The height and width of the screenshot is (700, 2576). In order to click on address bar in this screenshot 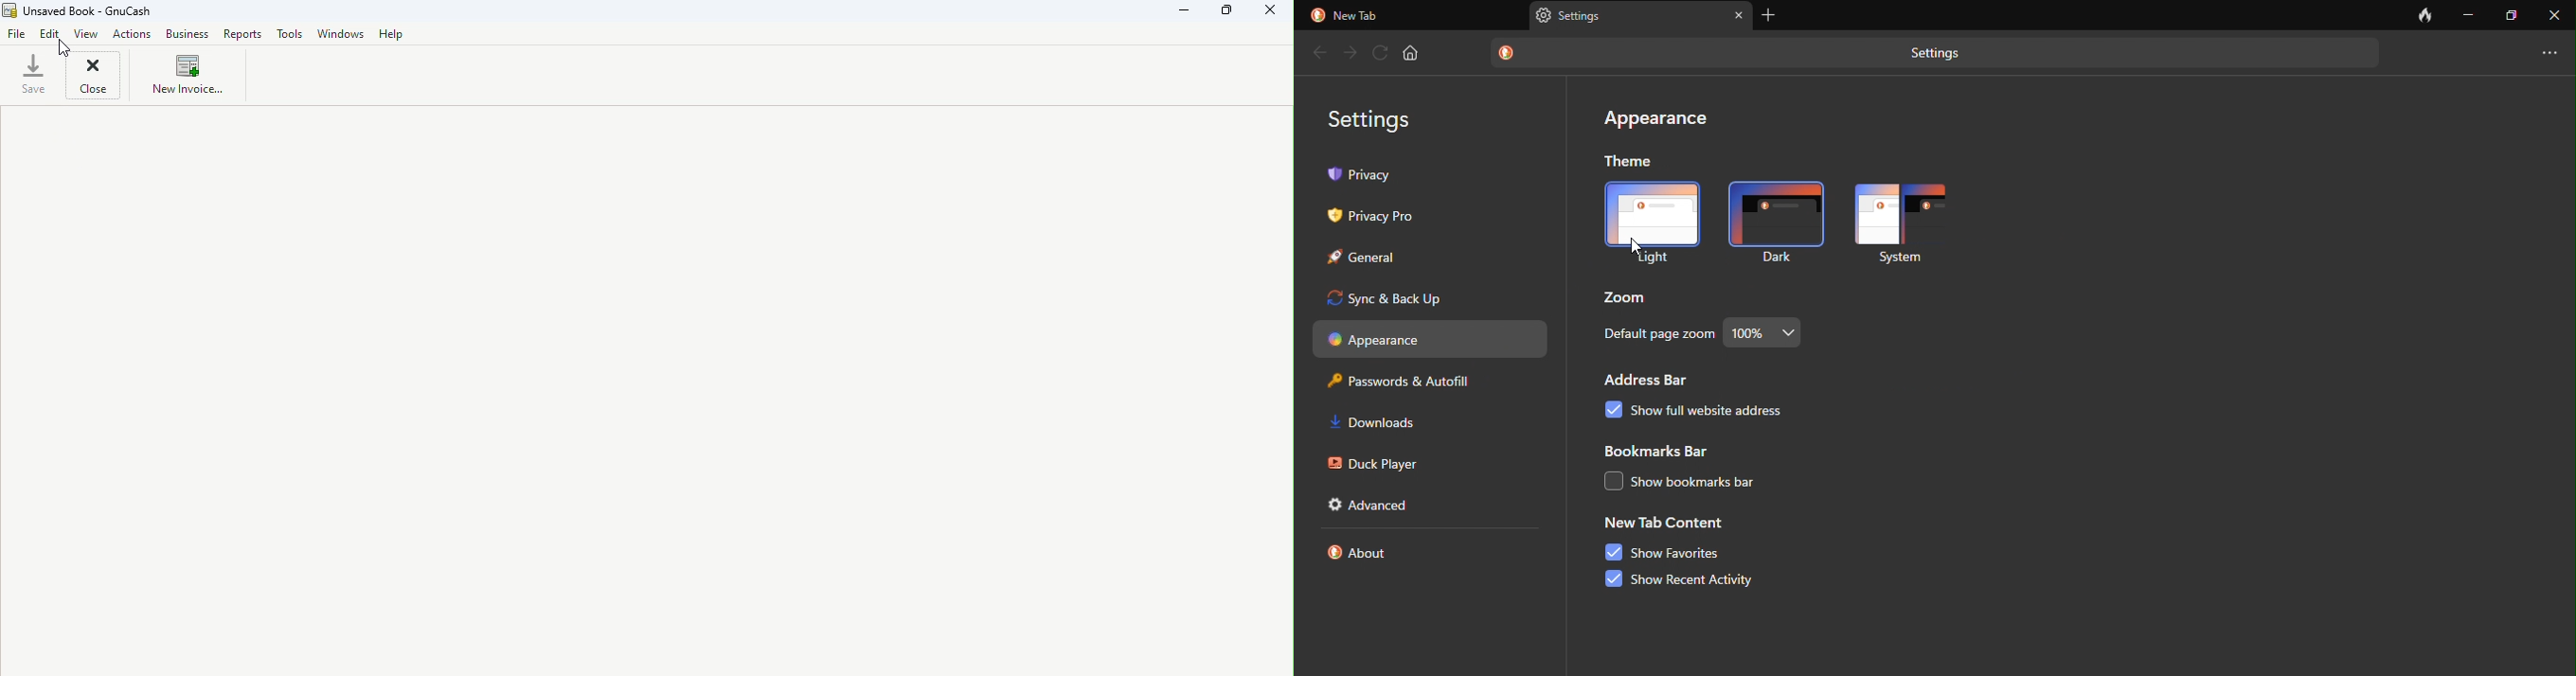, I will do `click(1655, 380)`.